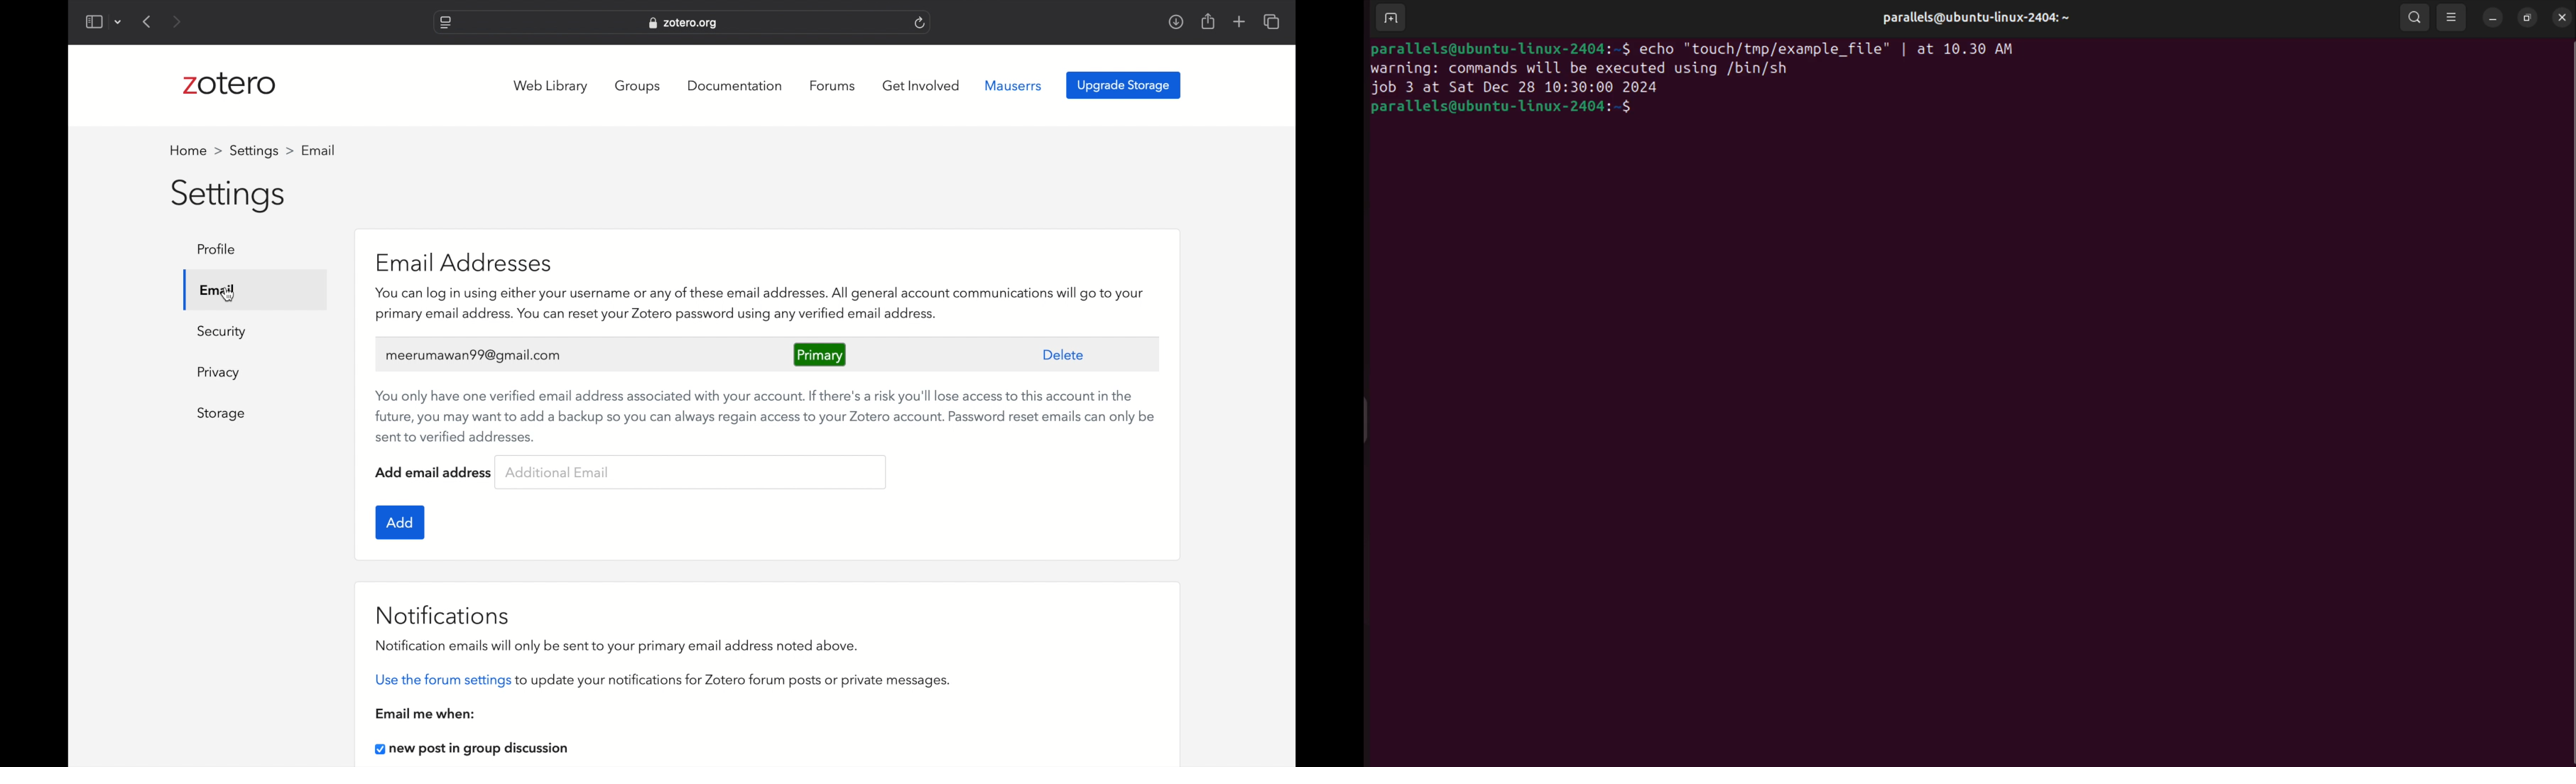 This screenshot has height=784, width=2576. Describe the element at coordinates (221, 414) in the screenshot. I see `storage` at that location.